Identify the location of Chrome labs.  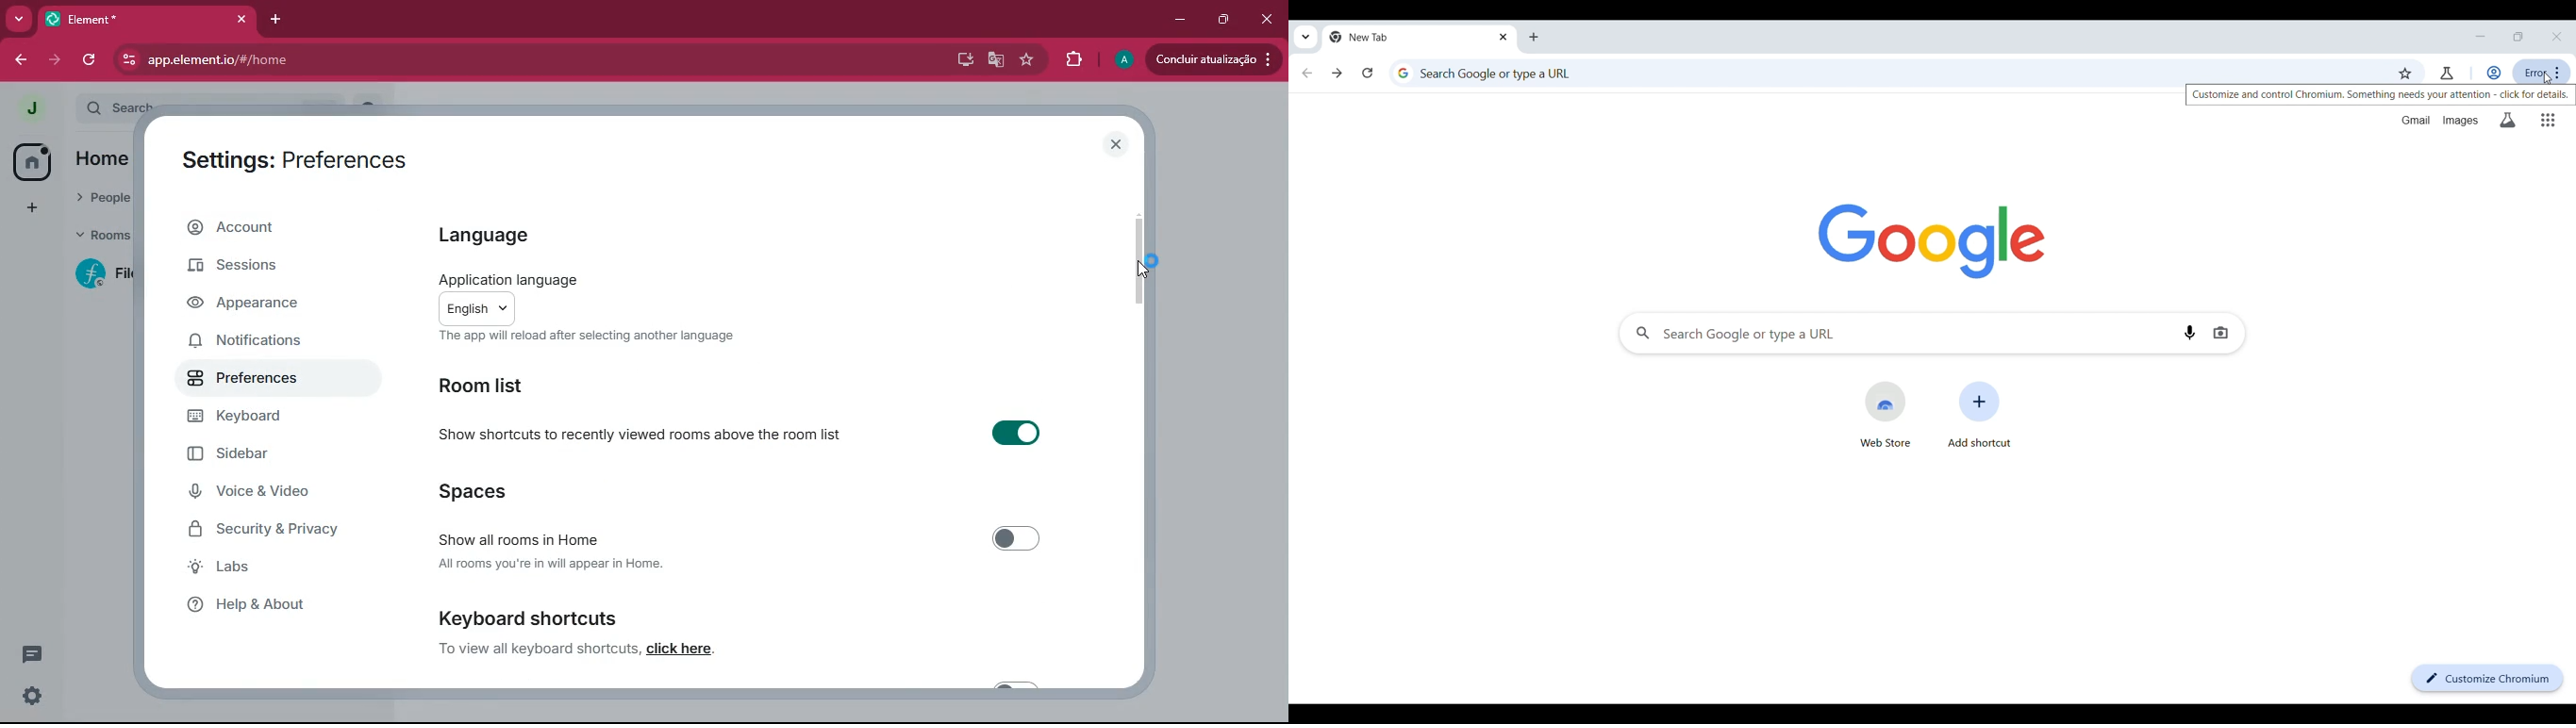
(2448, 73).